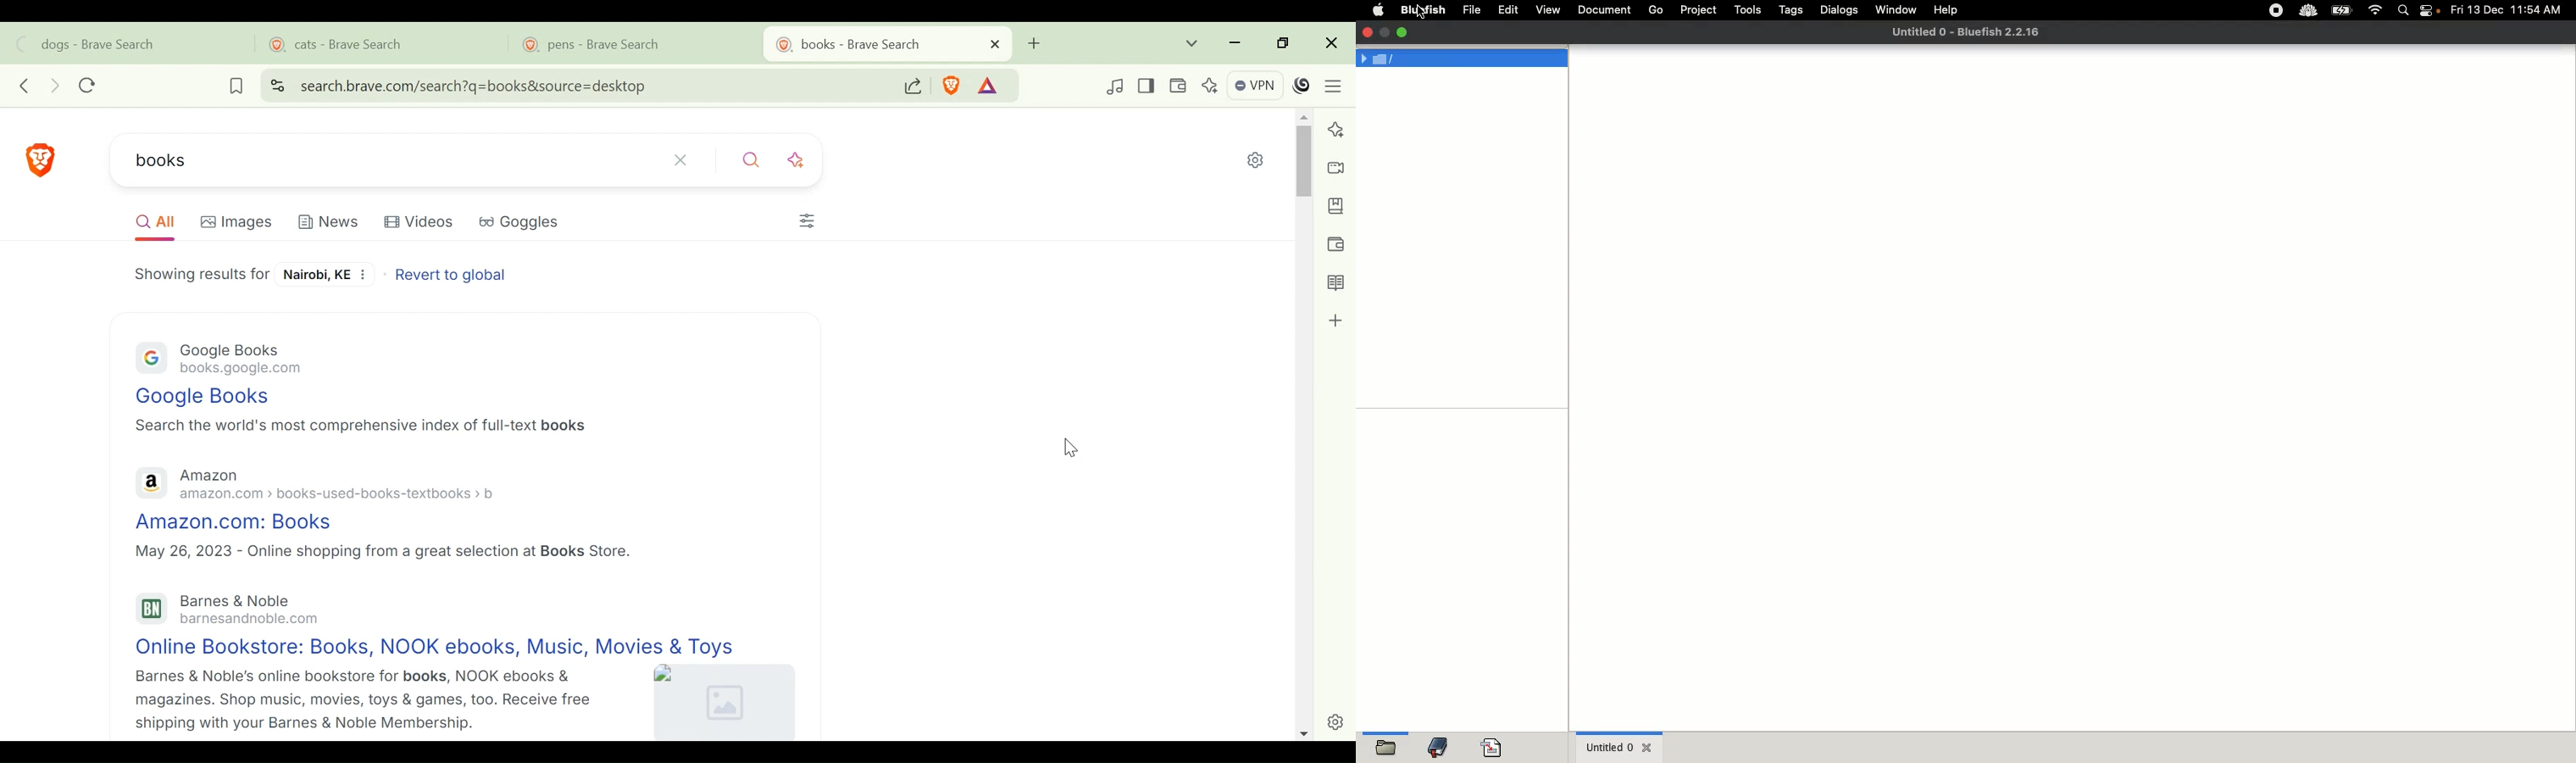 This screenshot has width=2576, height=784. I want to click on Notification, so click(2431, 12).